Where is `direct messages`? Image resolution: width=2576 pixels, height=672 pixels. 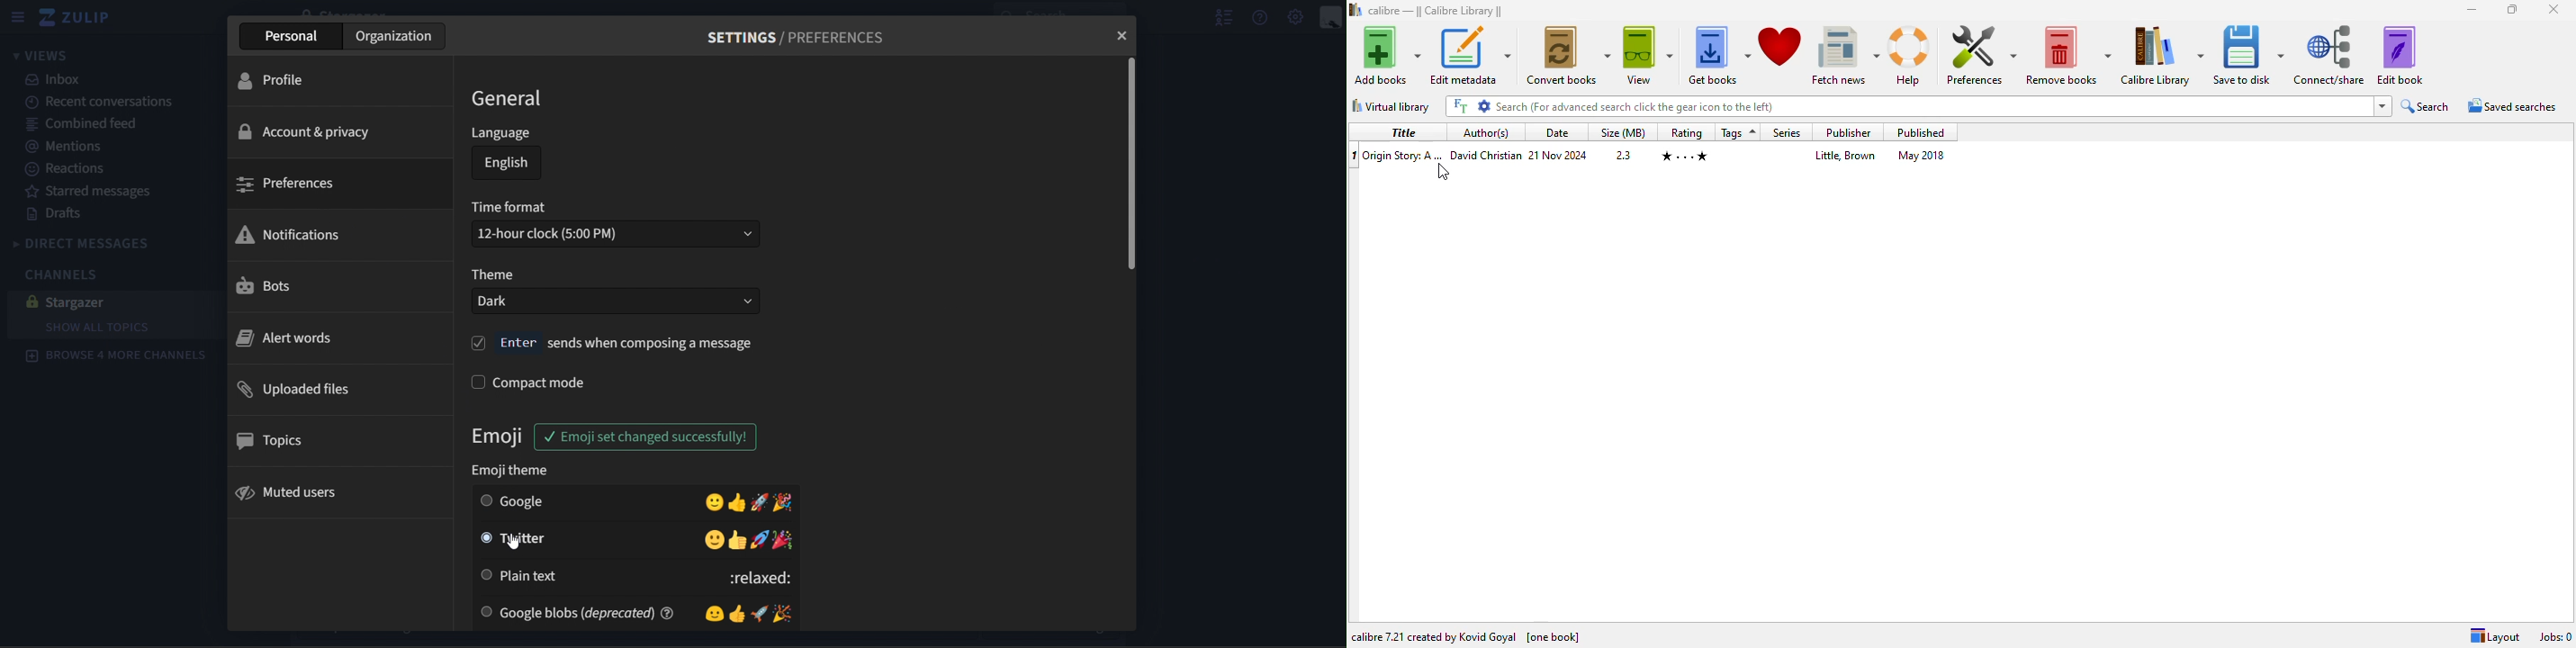 direct messages is located at coordinates (95, 242).